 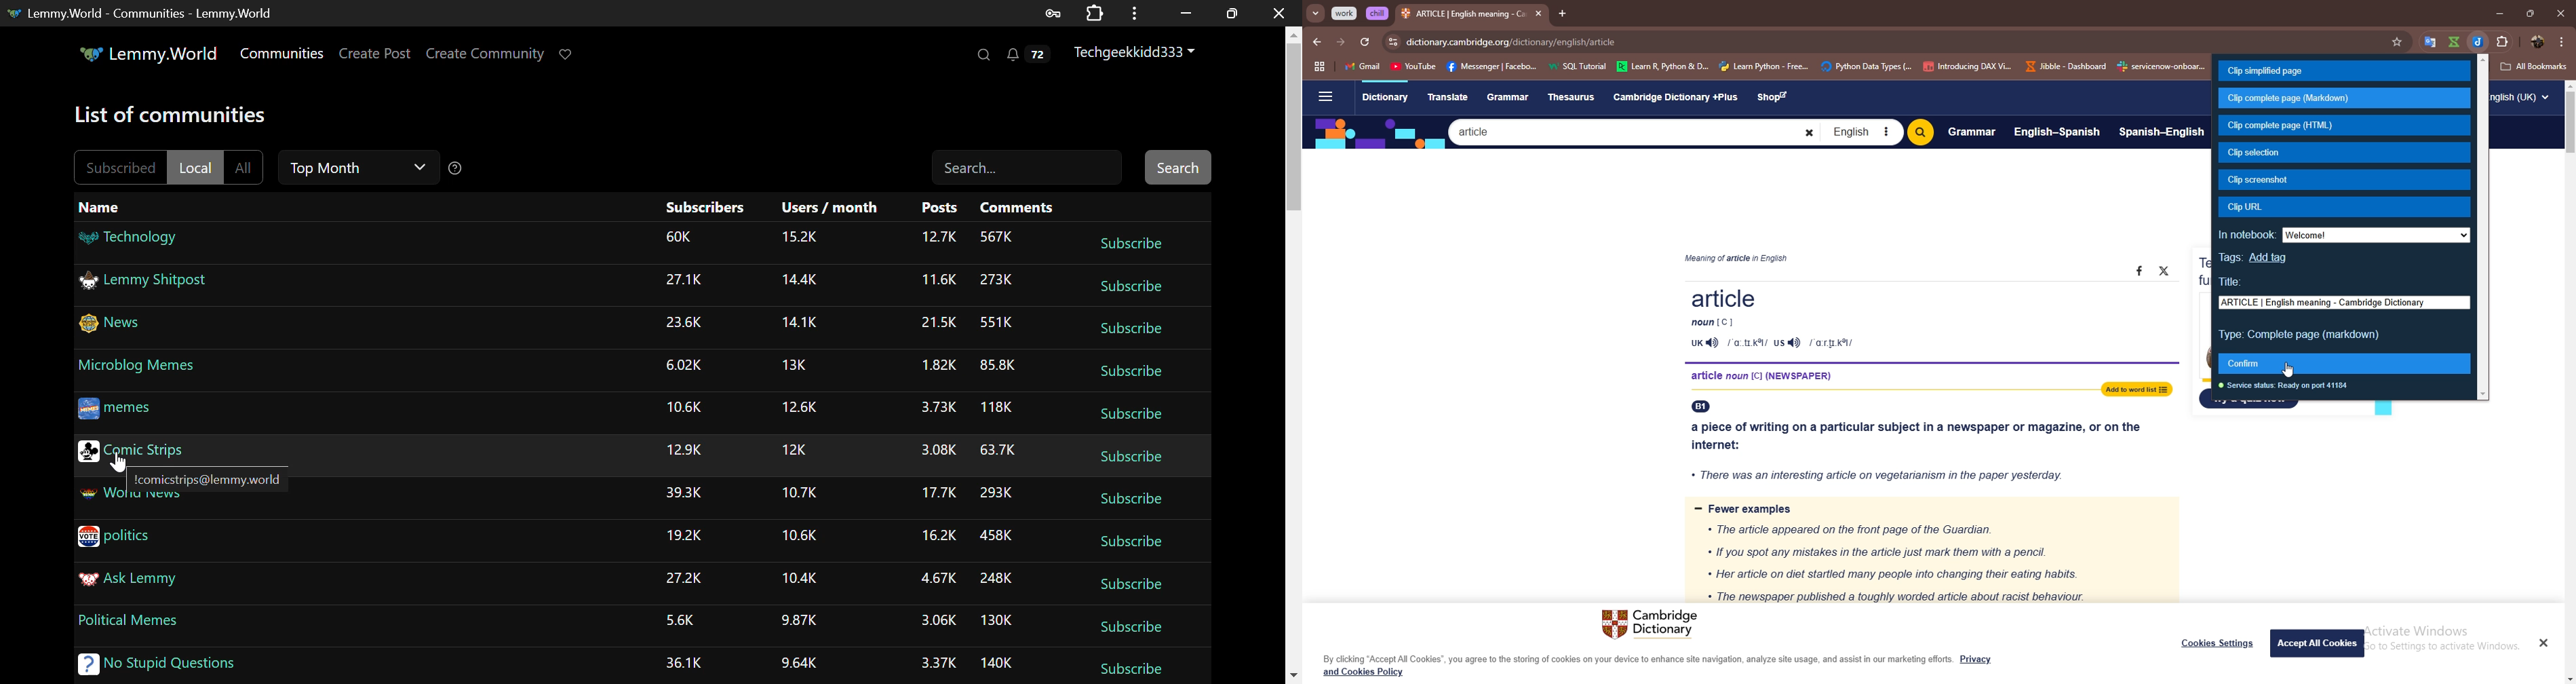 What do you see at coordinates (2483, 228) in the screenshot?
I see `scroll bar` at bounding box center [2483, 228].